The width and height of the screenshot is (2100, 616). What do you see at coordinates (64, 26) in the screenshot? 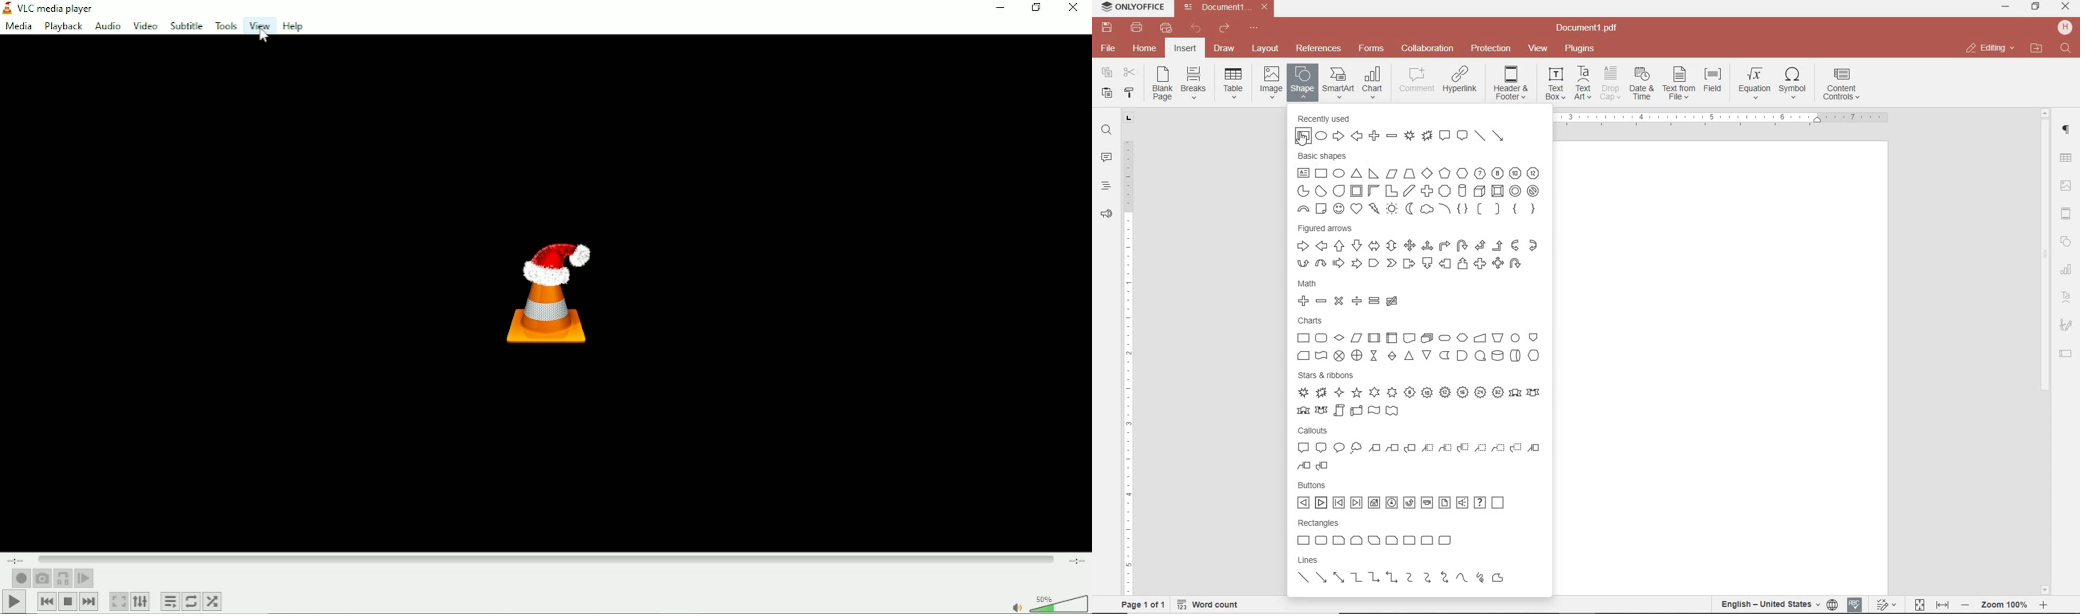
I see `Playback` at bounding box center [64, 26].